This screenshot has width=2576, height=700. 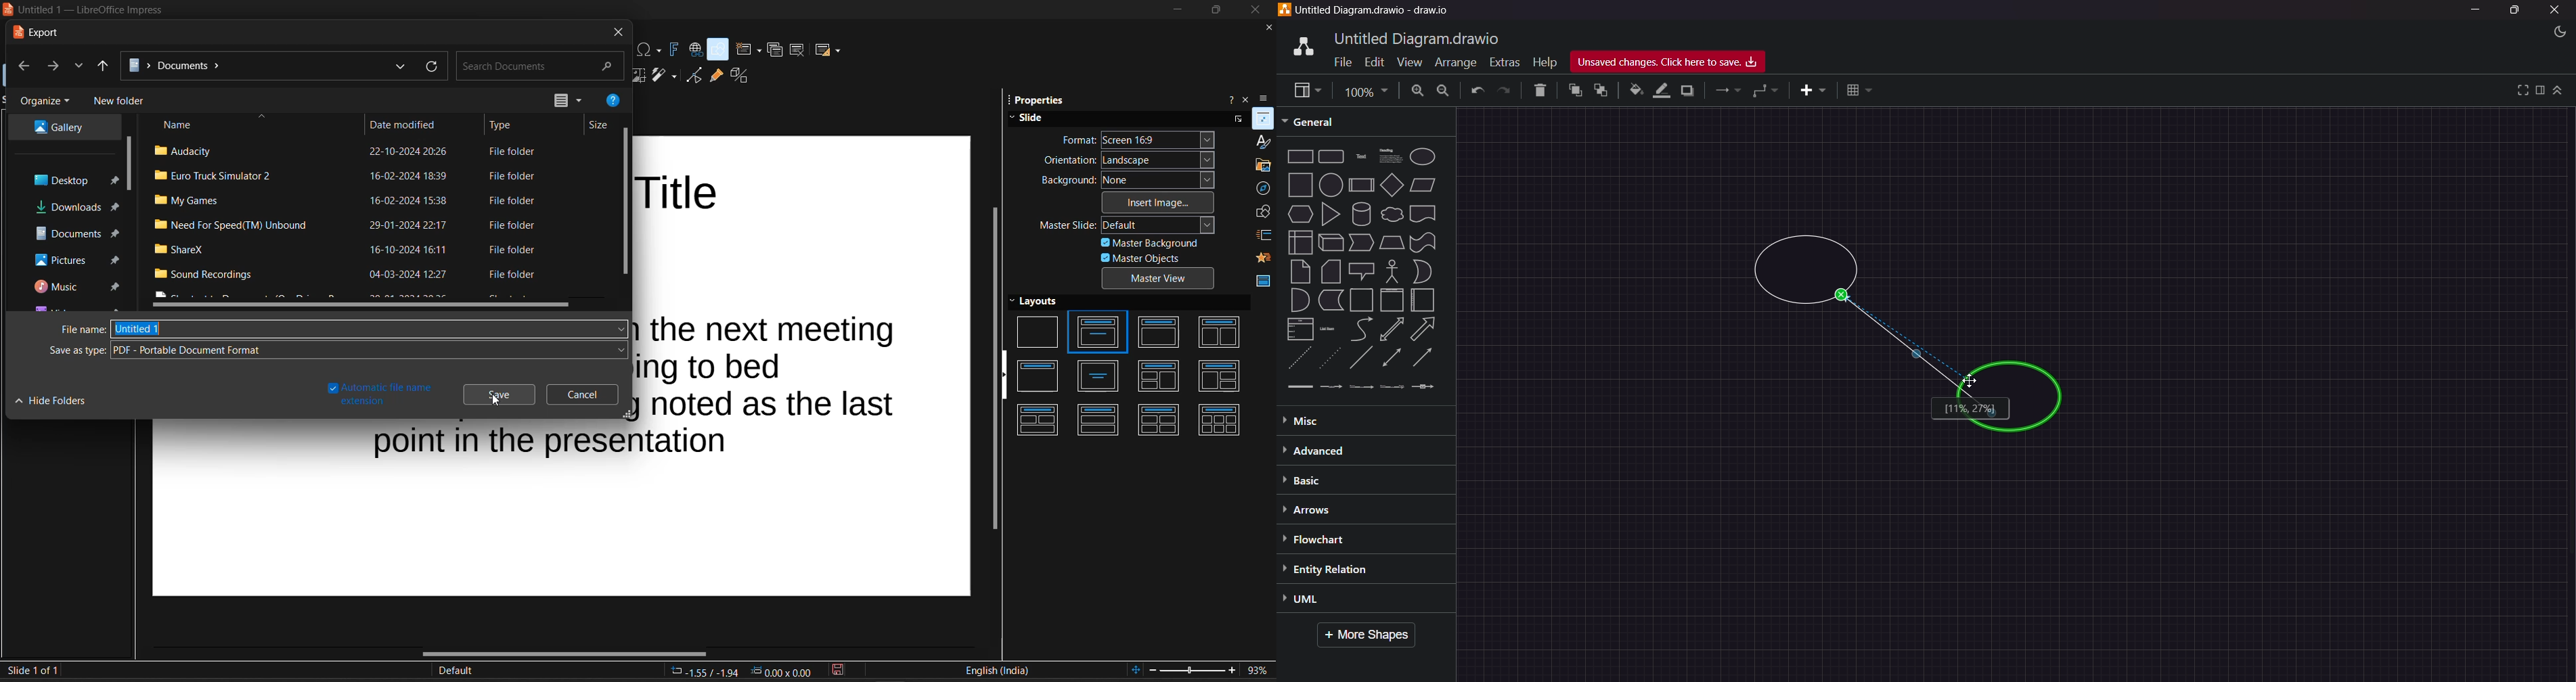 What do you see at coordinates (1971, 380) in the screenshot?
I see `cursor` at bounding box center [1971, 380].